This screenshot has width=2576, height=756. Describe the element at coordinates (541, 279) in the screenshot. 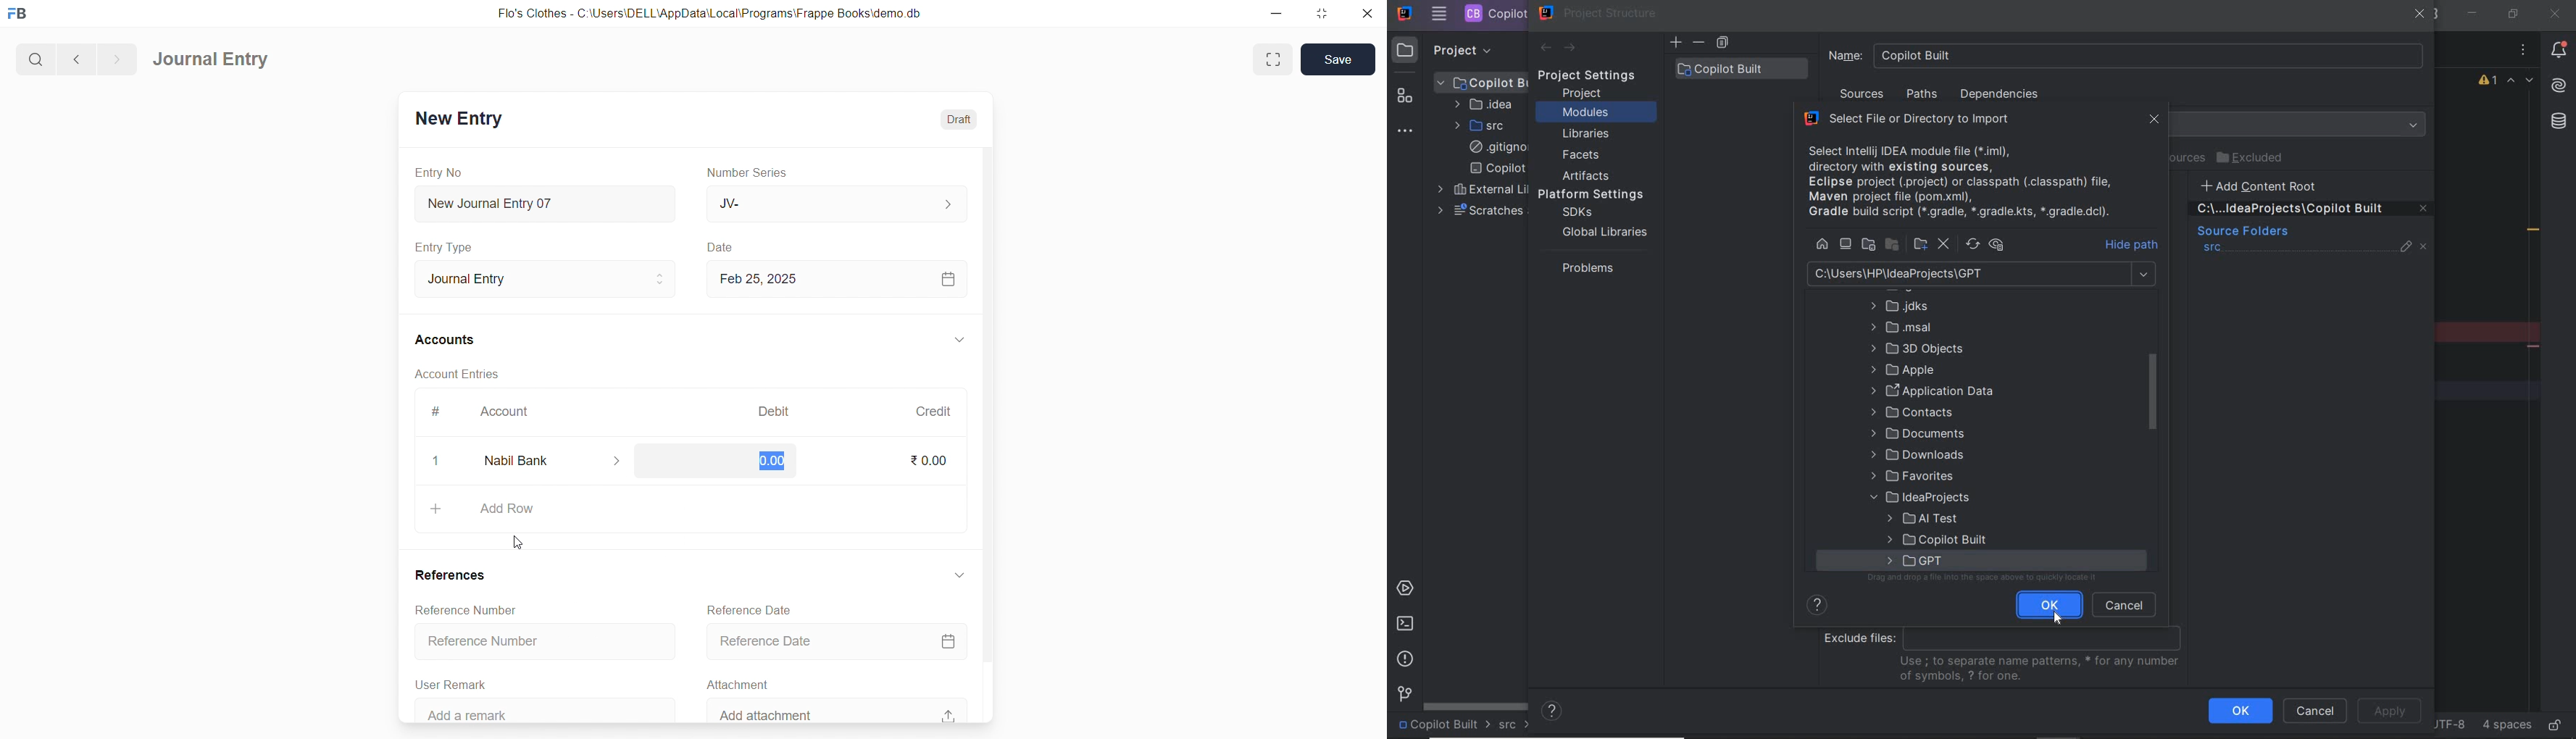

I see `Journal Entry` at that location.